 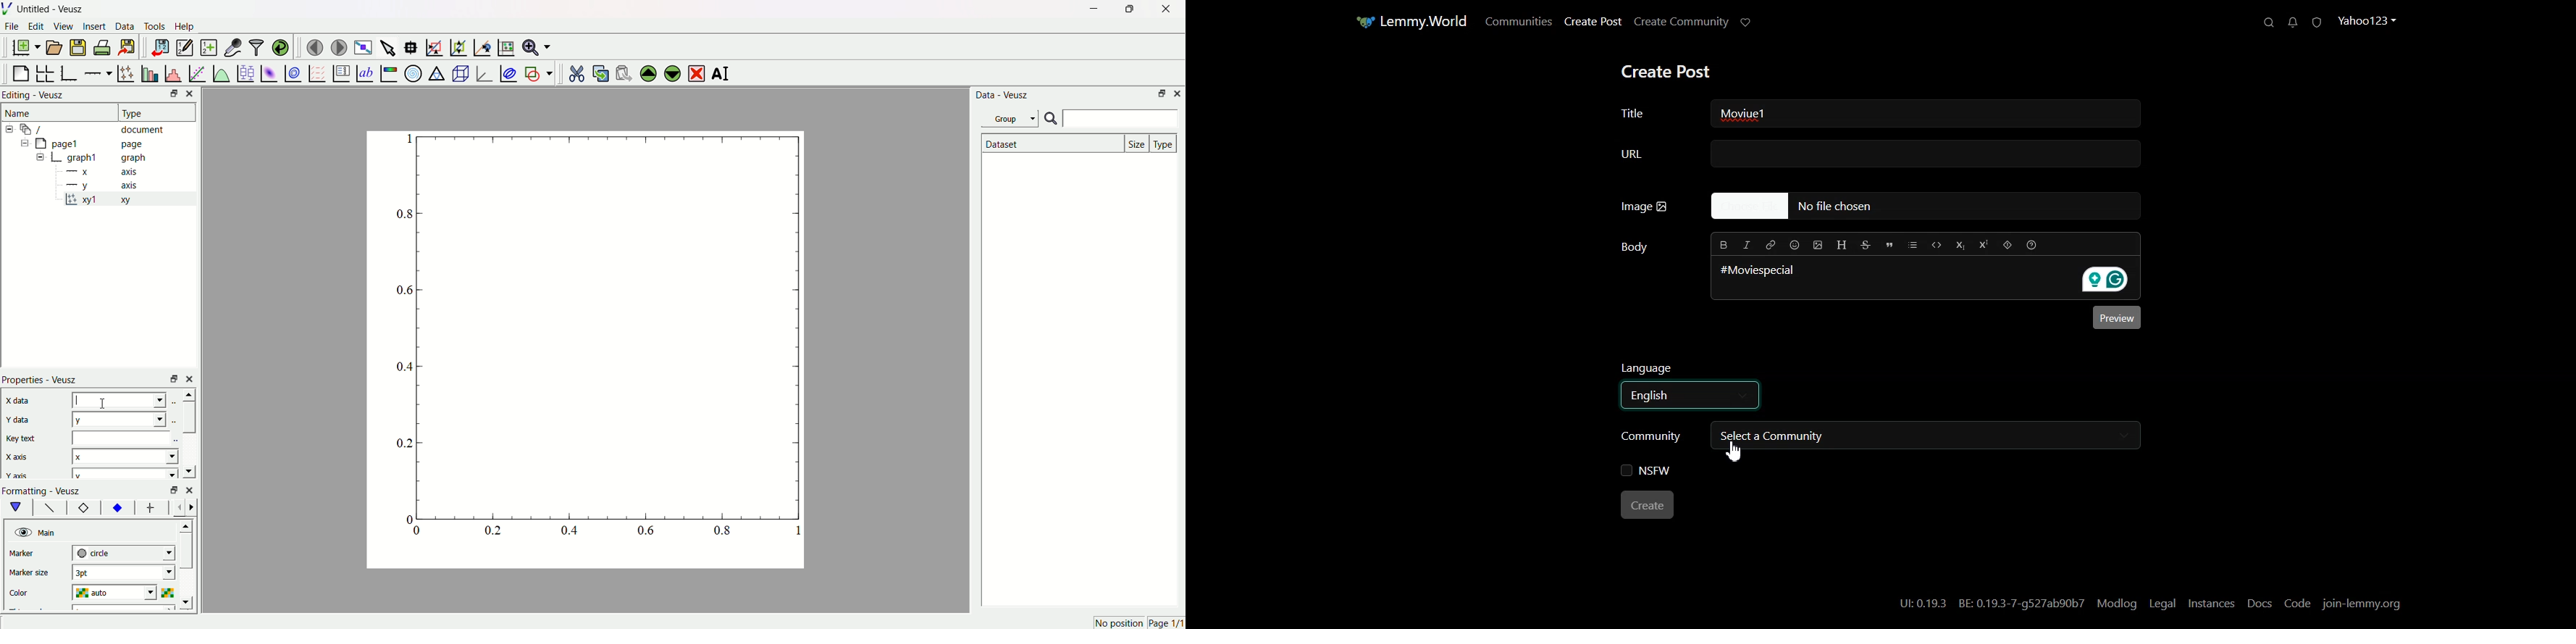 I want to click on Unread Report, so click(x=2320, y=22).